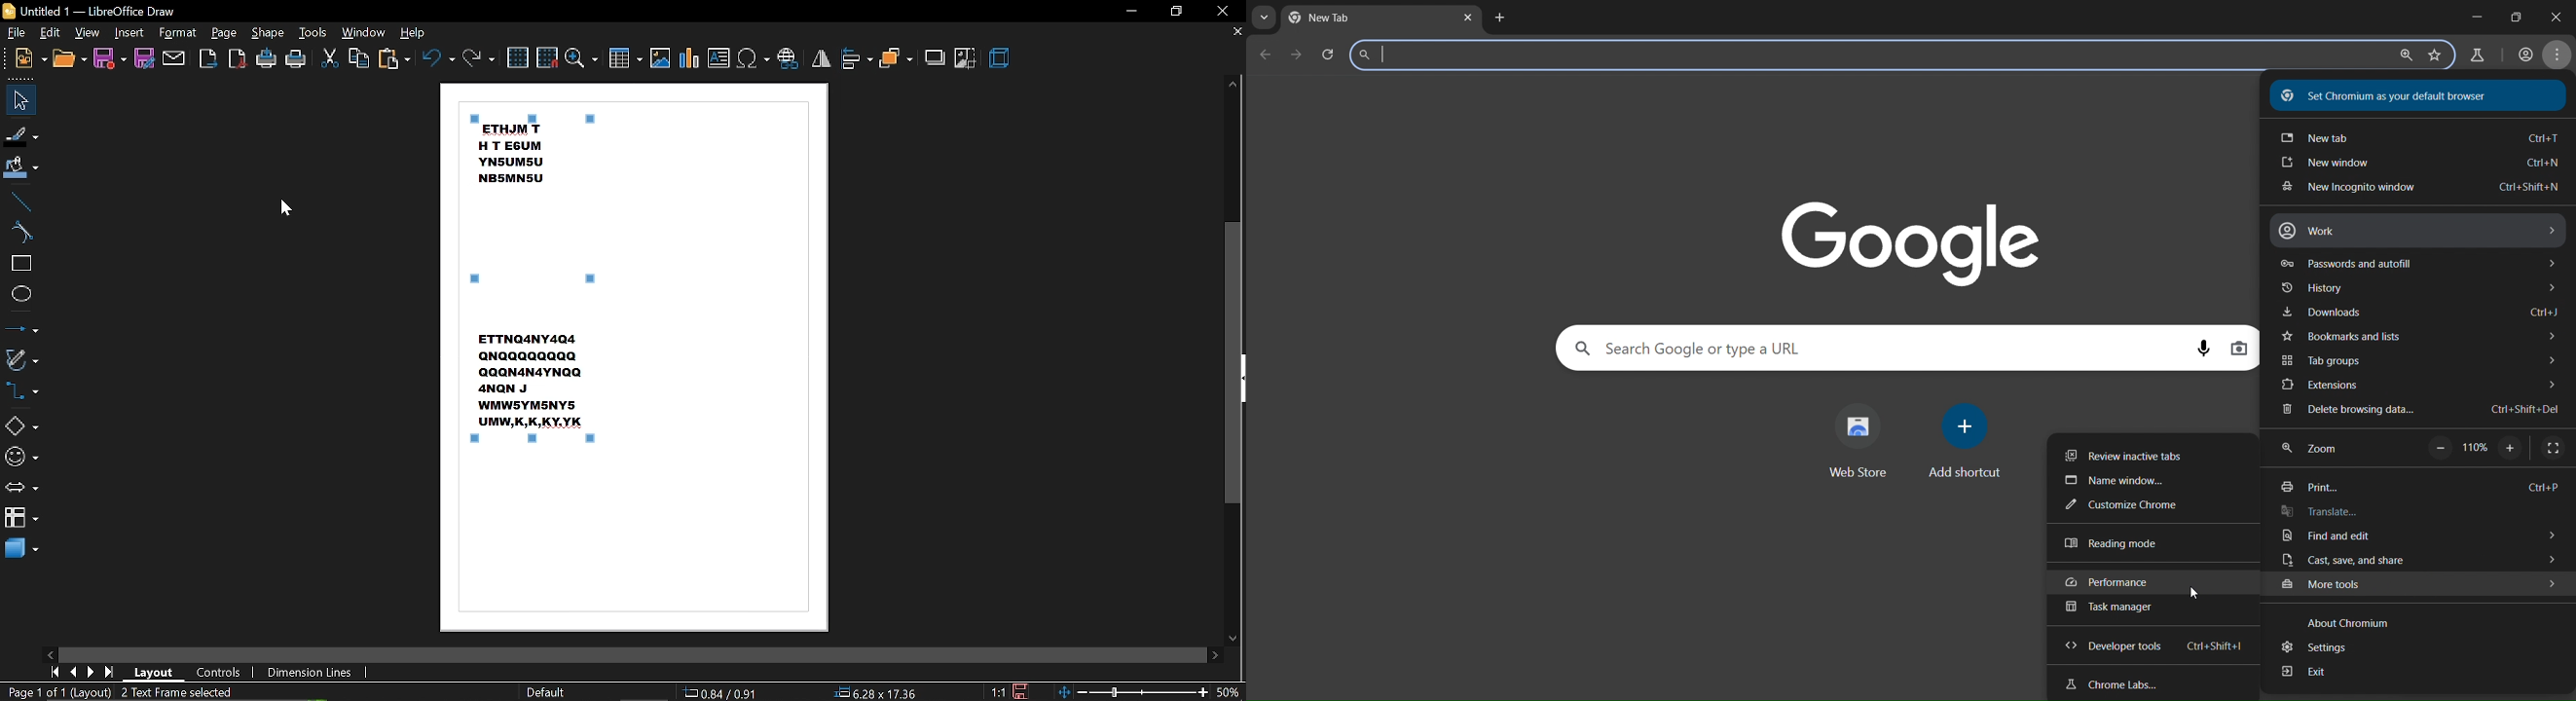  Describe the element at coordinates (315, 32) in the screenshot. I see `tools` at that location.